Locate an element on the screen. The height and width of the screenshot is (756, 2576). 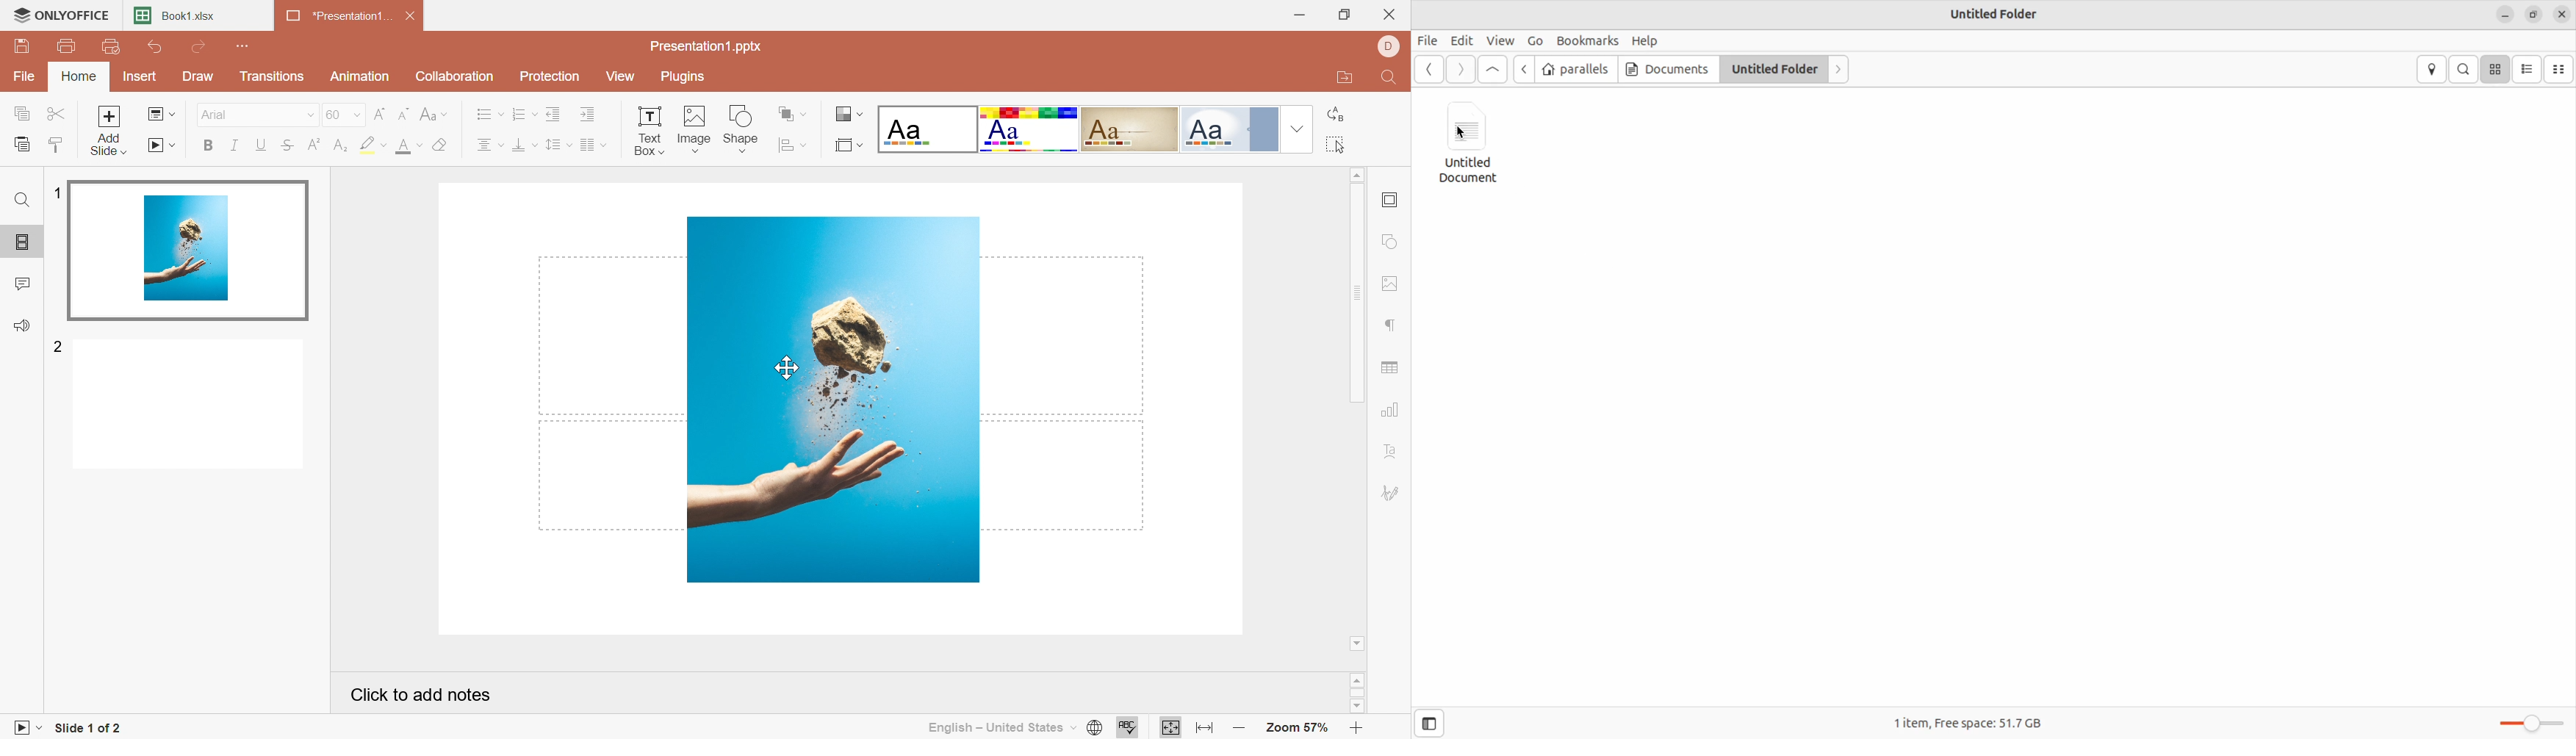
Go is located at coordinates (1533, 40).